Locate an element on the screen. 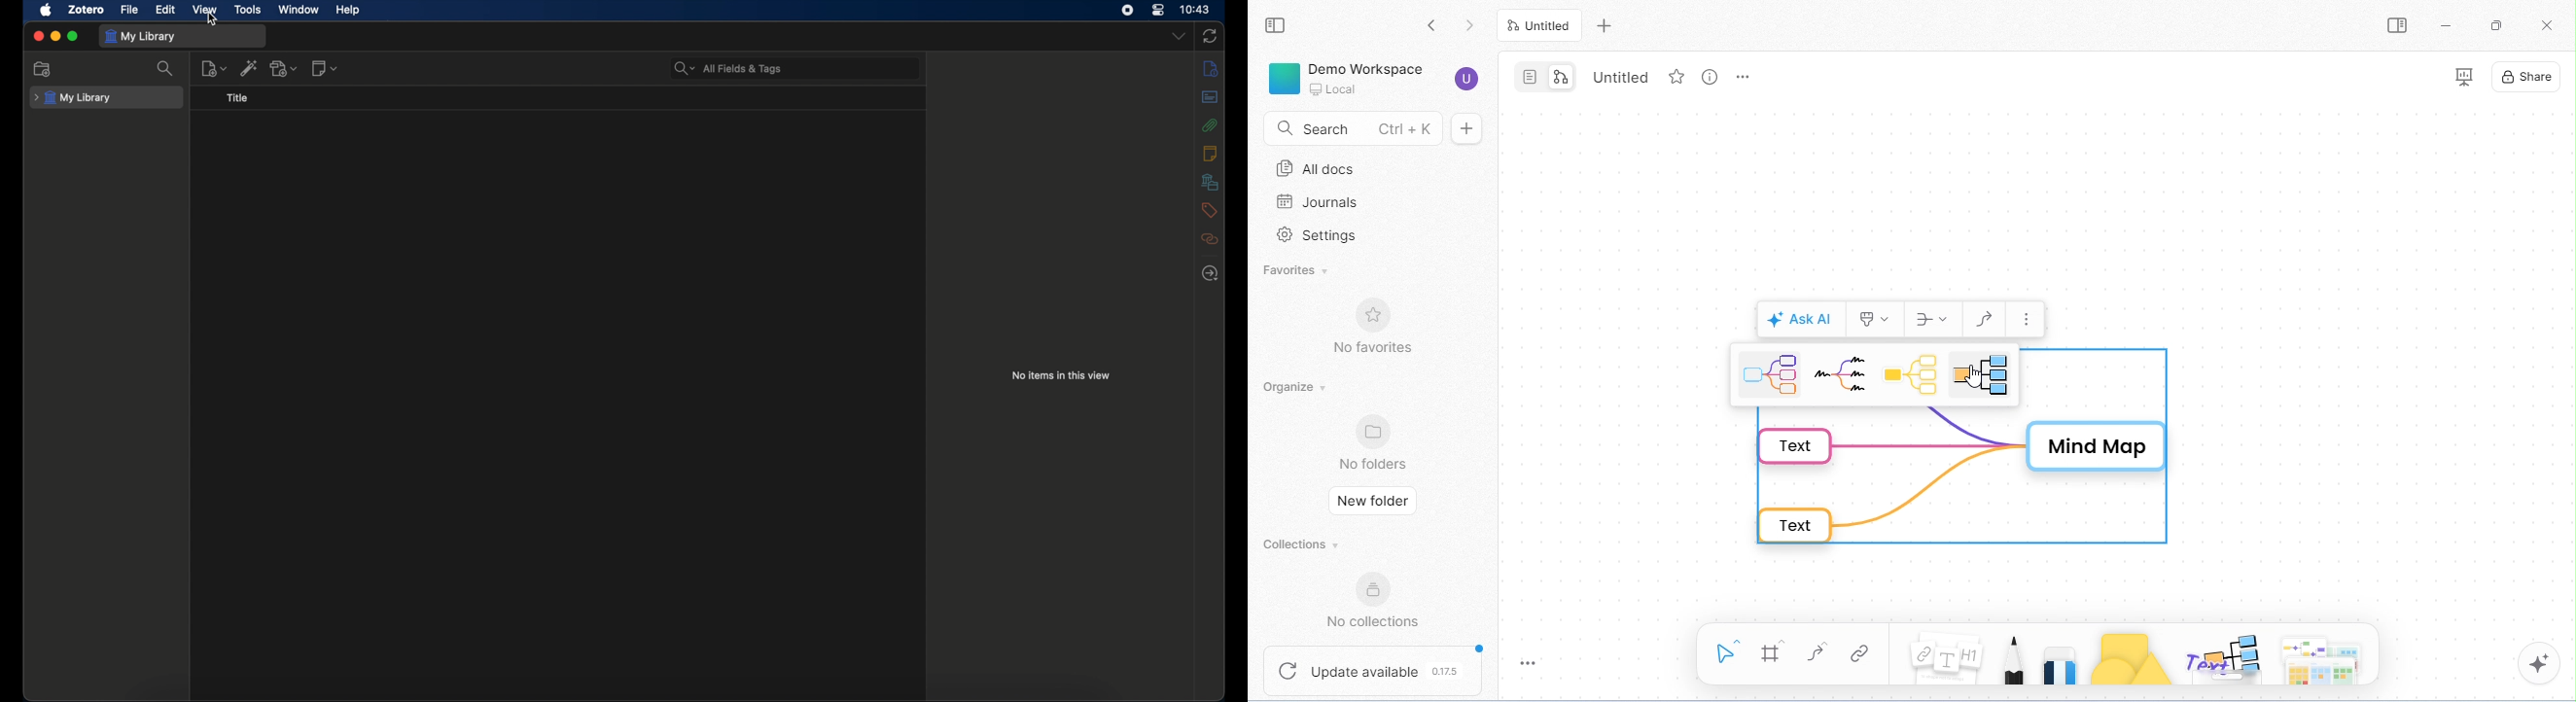 This screenshot has width=2576, height=728. presentation is located at coordinates (2465, 78).